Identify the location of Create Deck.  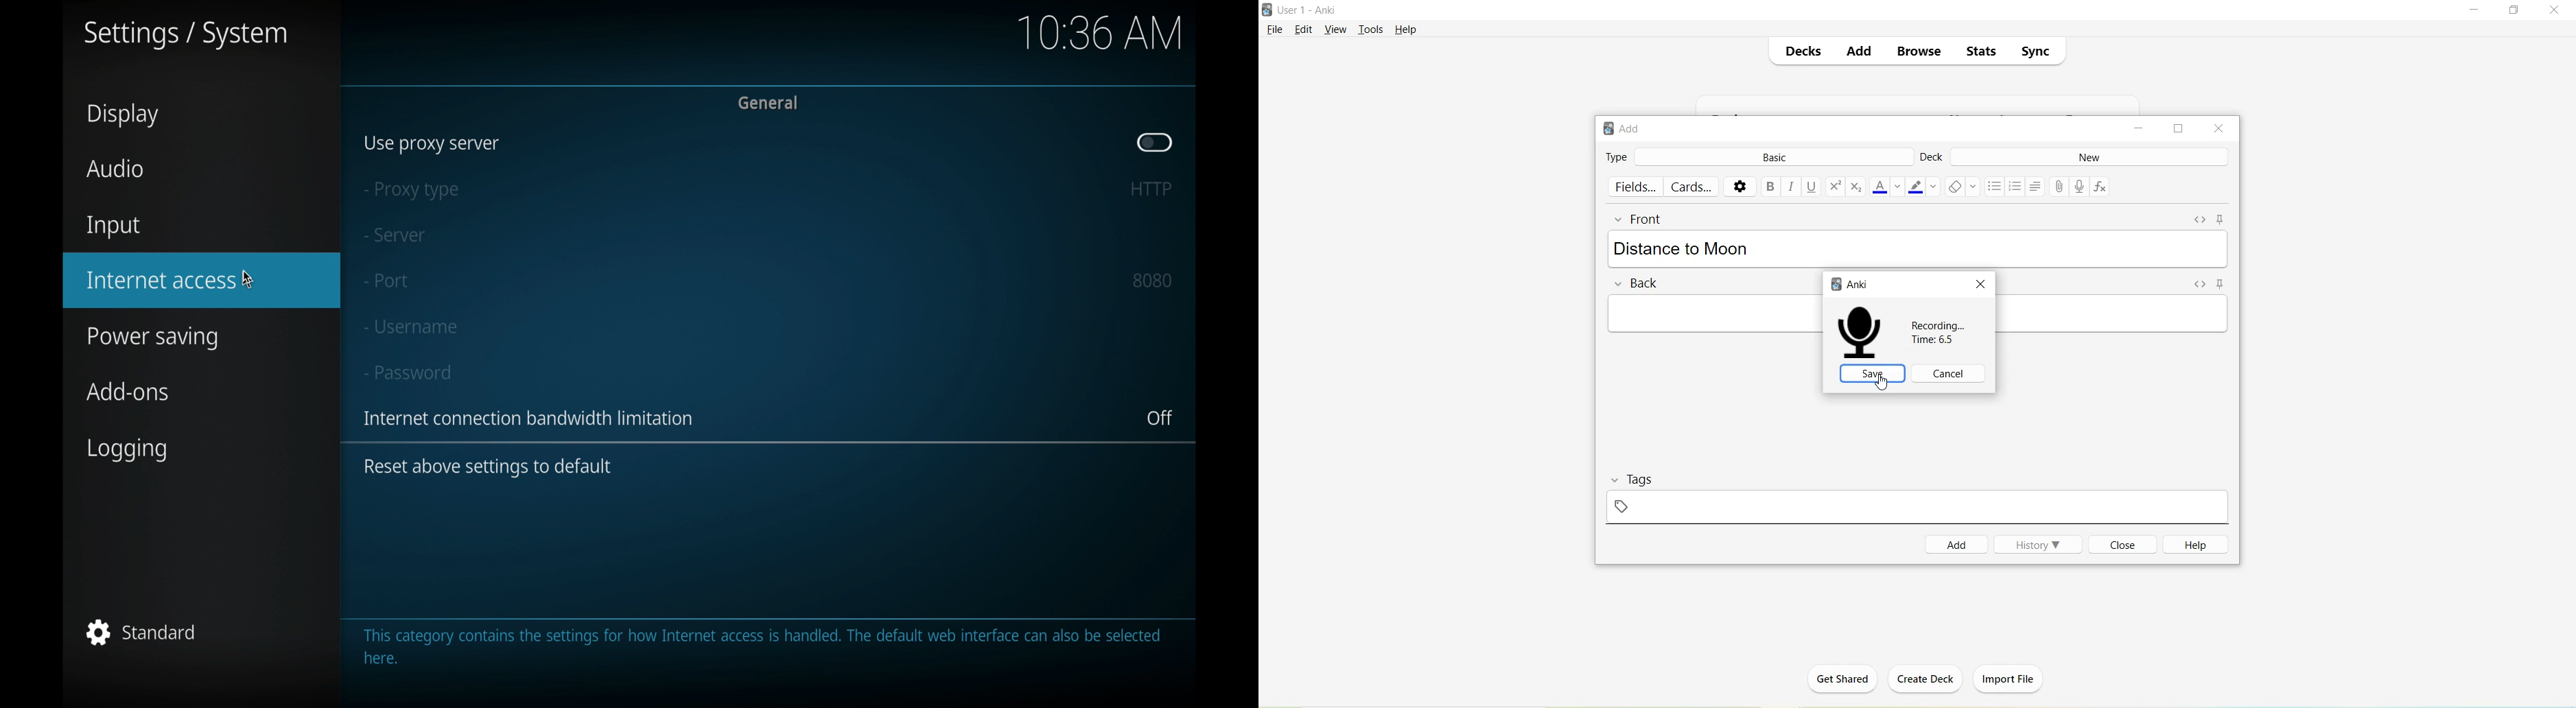
(1920, 678).